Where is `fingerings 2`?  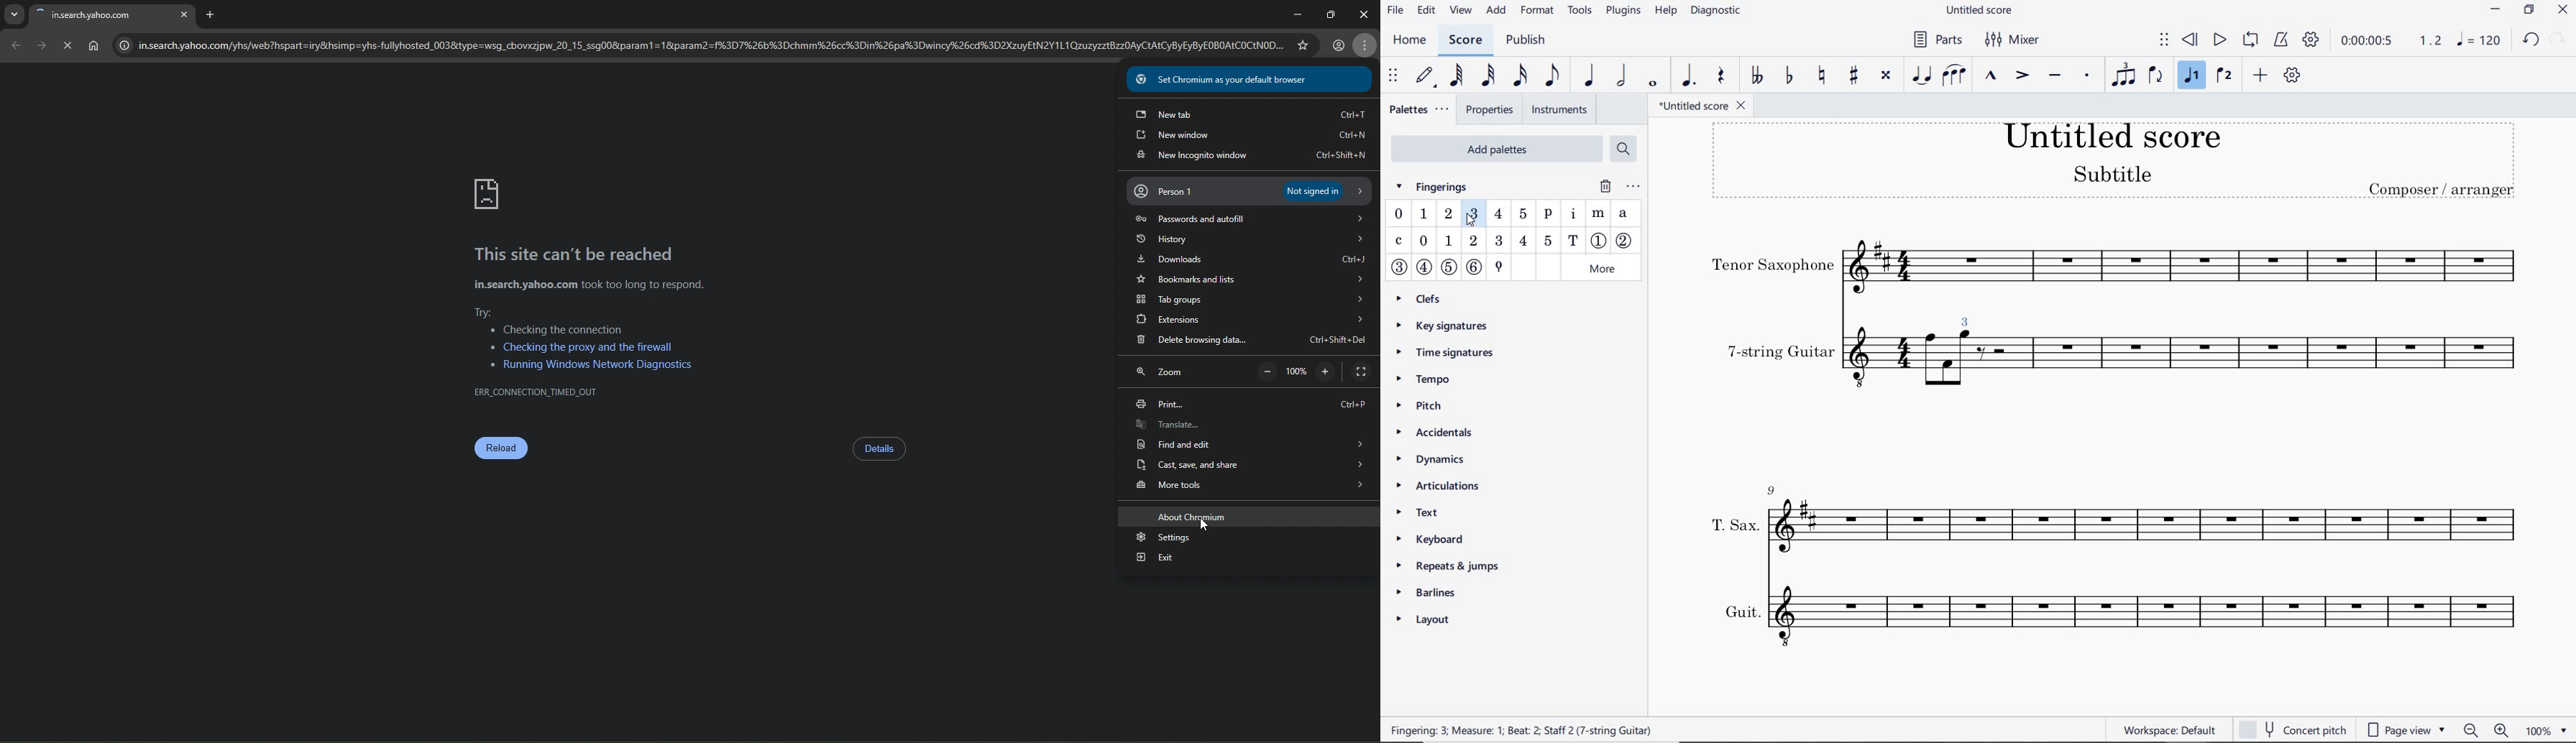 fingerings 2 is located at coordinates (1447, 214).